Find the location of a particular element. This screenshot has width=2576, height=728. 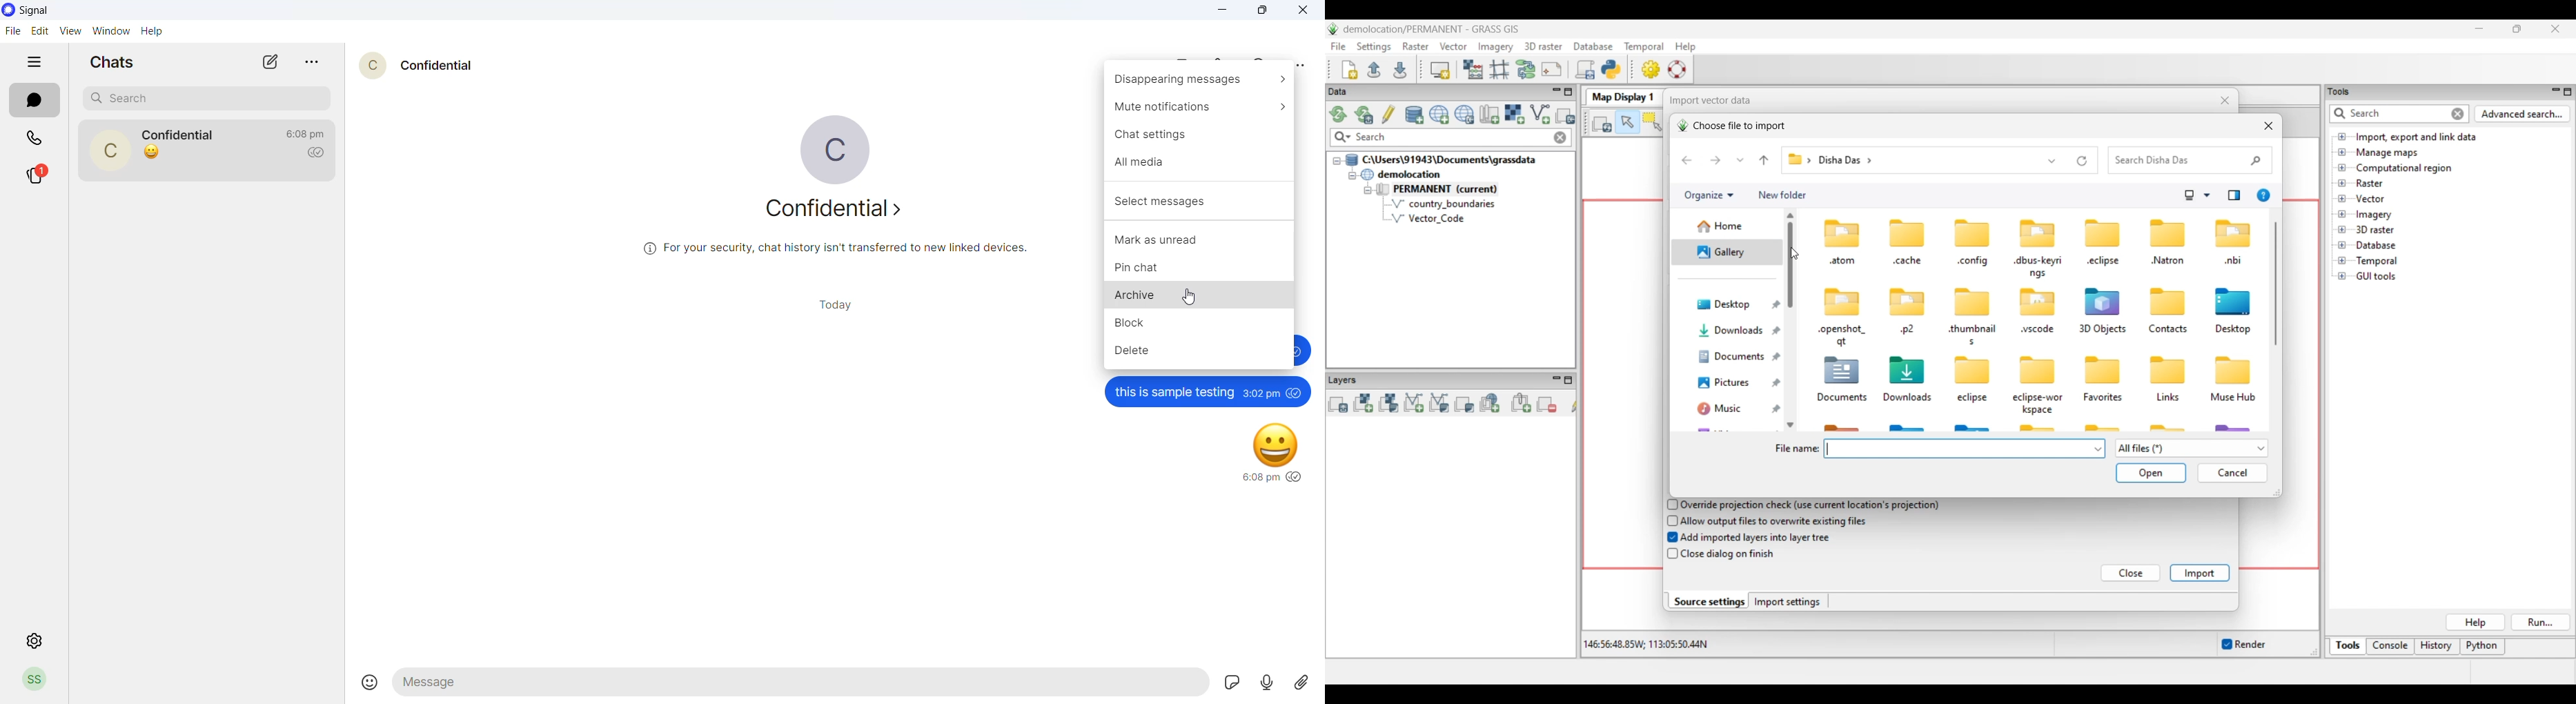

3:02 pm is located at coordinates (1261, 393).